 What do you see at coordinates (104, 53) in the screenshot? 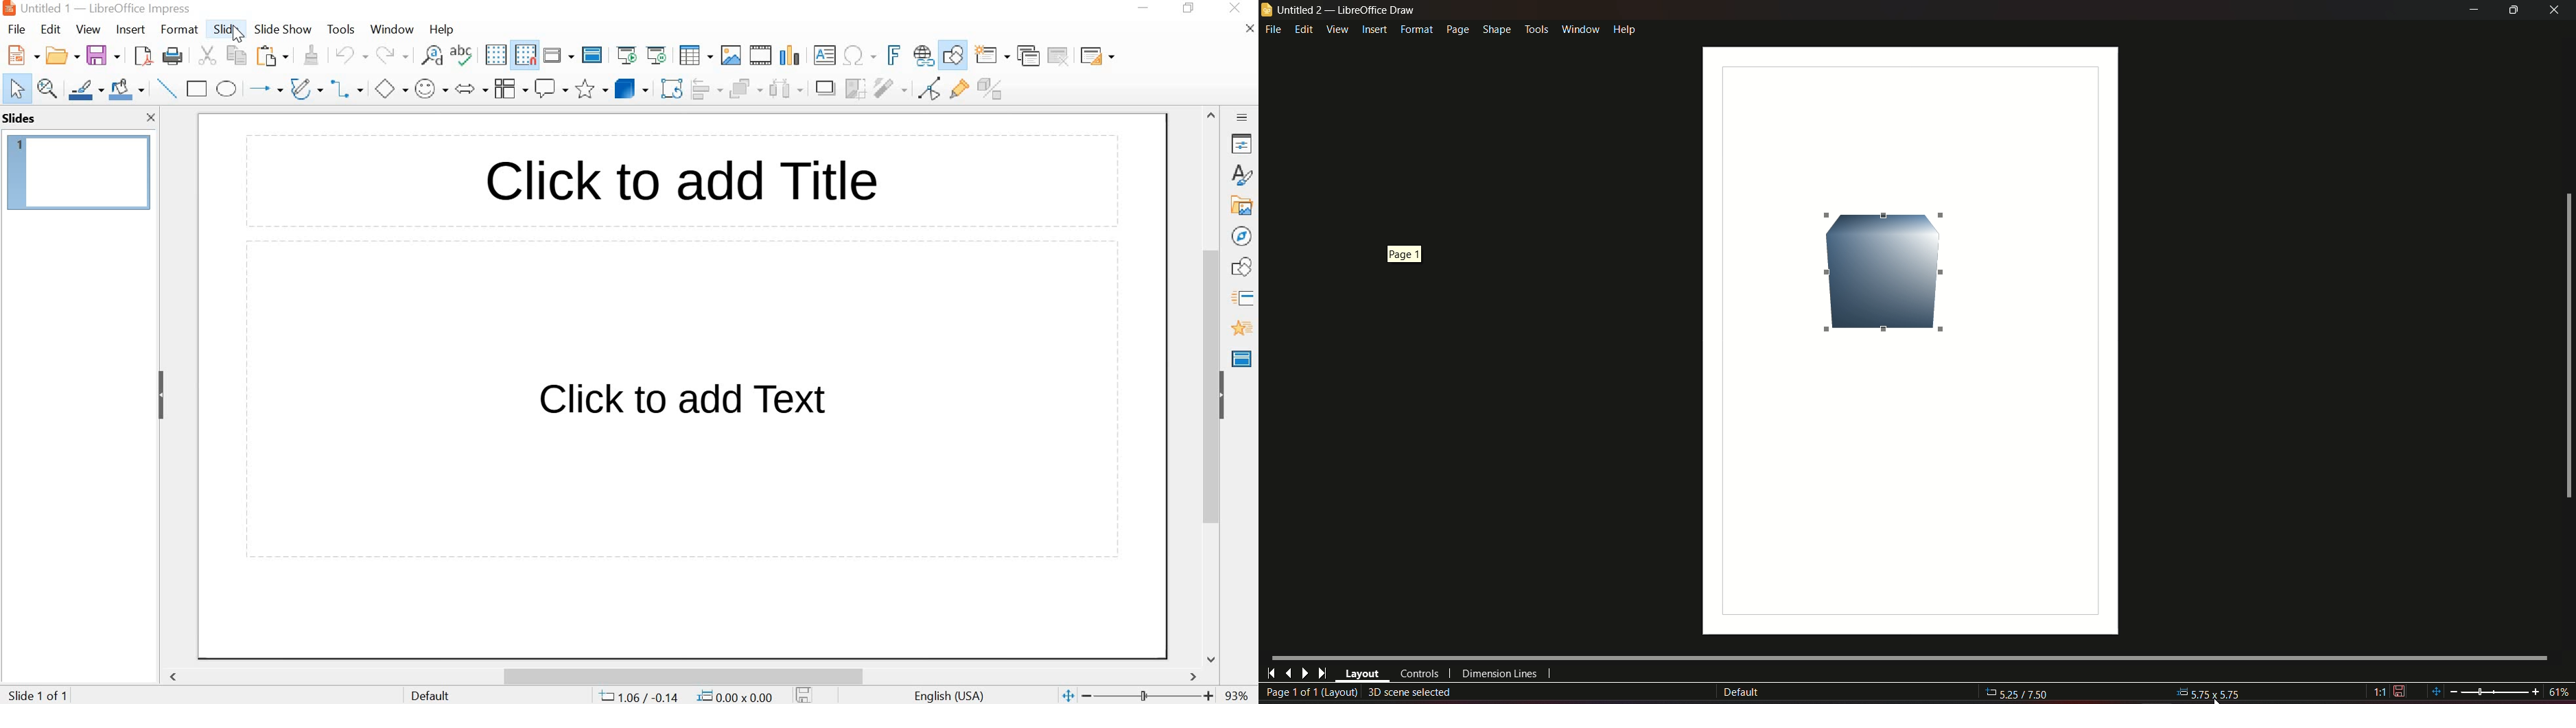
I see `SAVE` at bounding box center [104, 53].